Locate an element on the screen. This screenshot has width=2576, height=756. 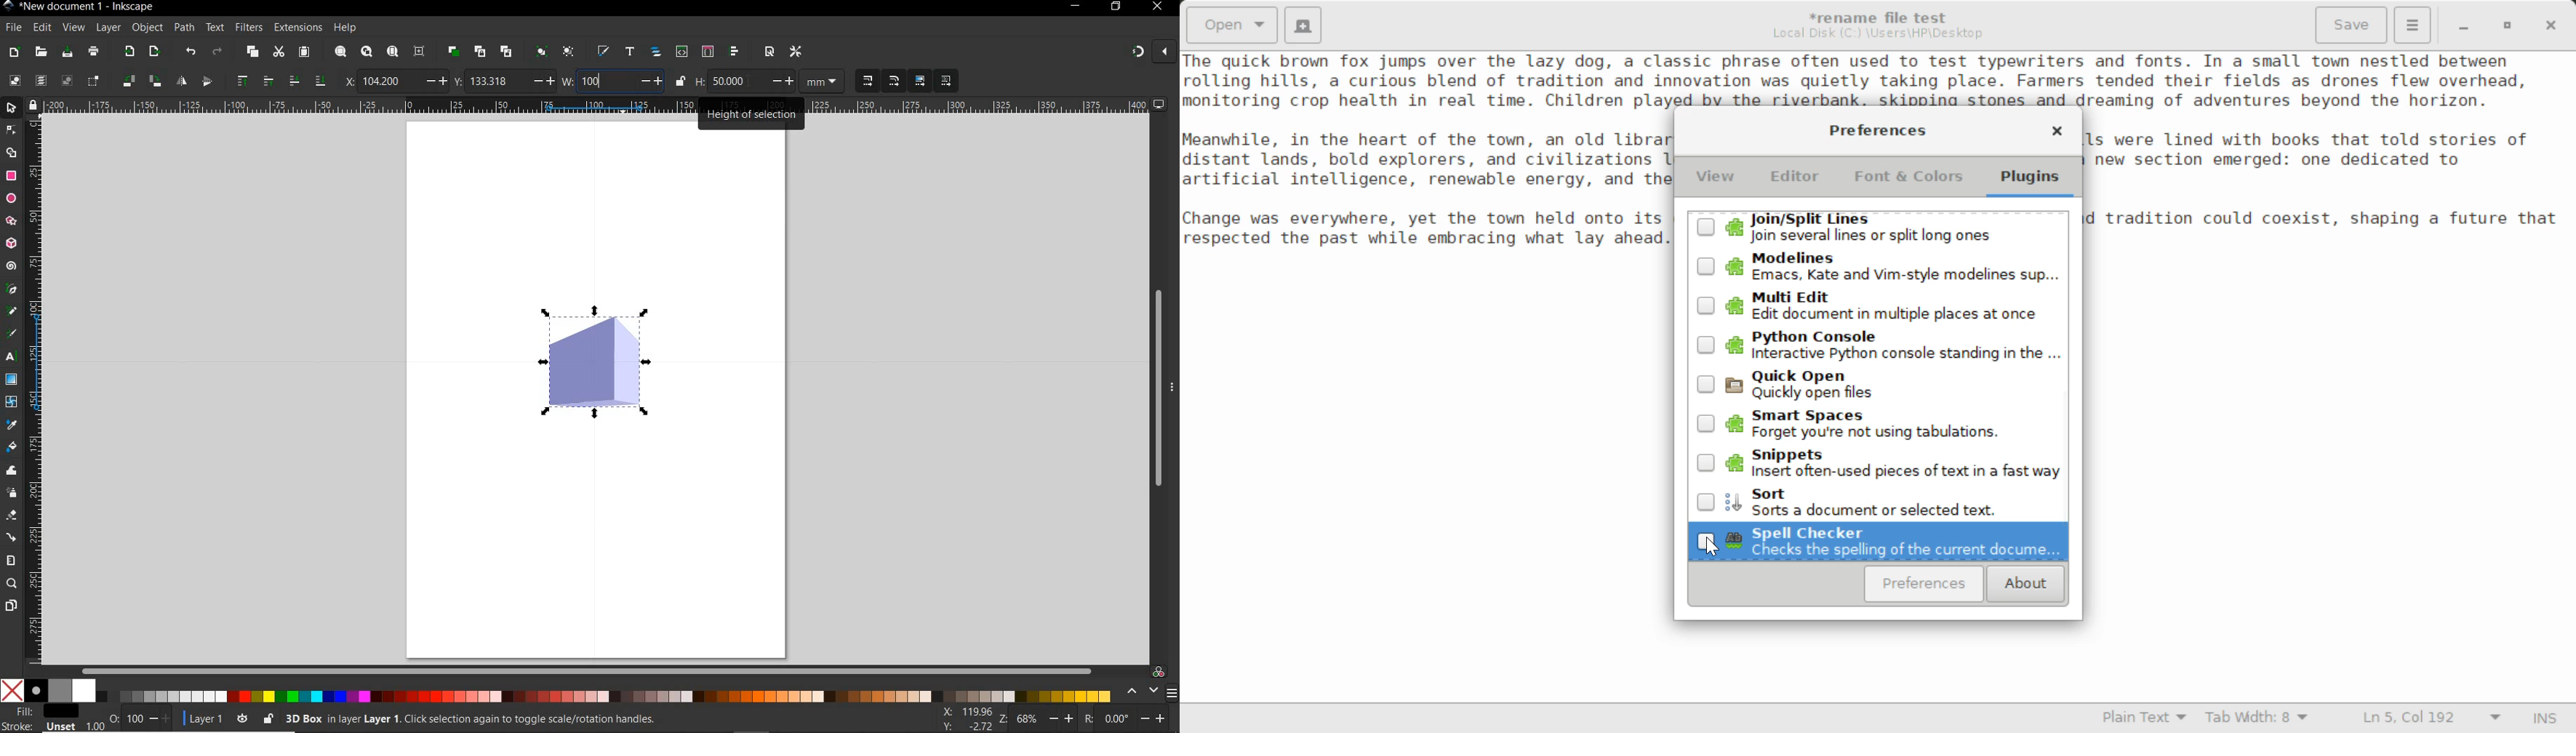
zoom page is located at coordinates (392, 51).